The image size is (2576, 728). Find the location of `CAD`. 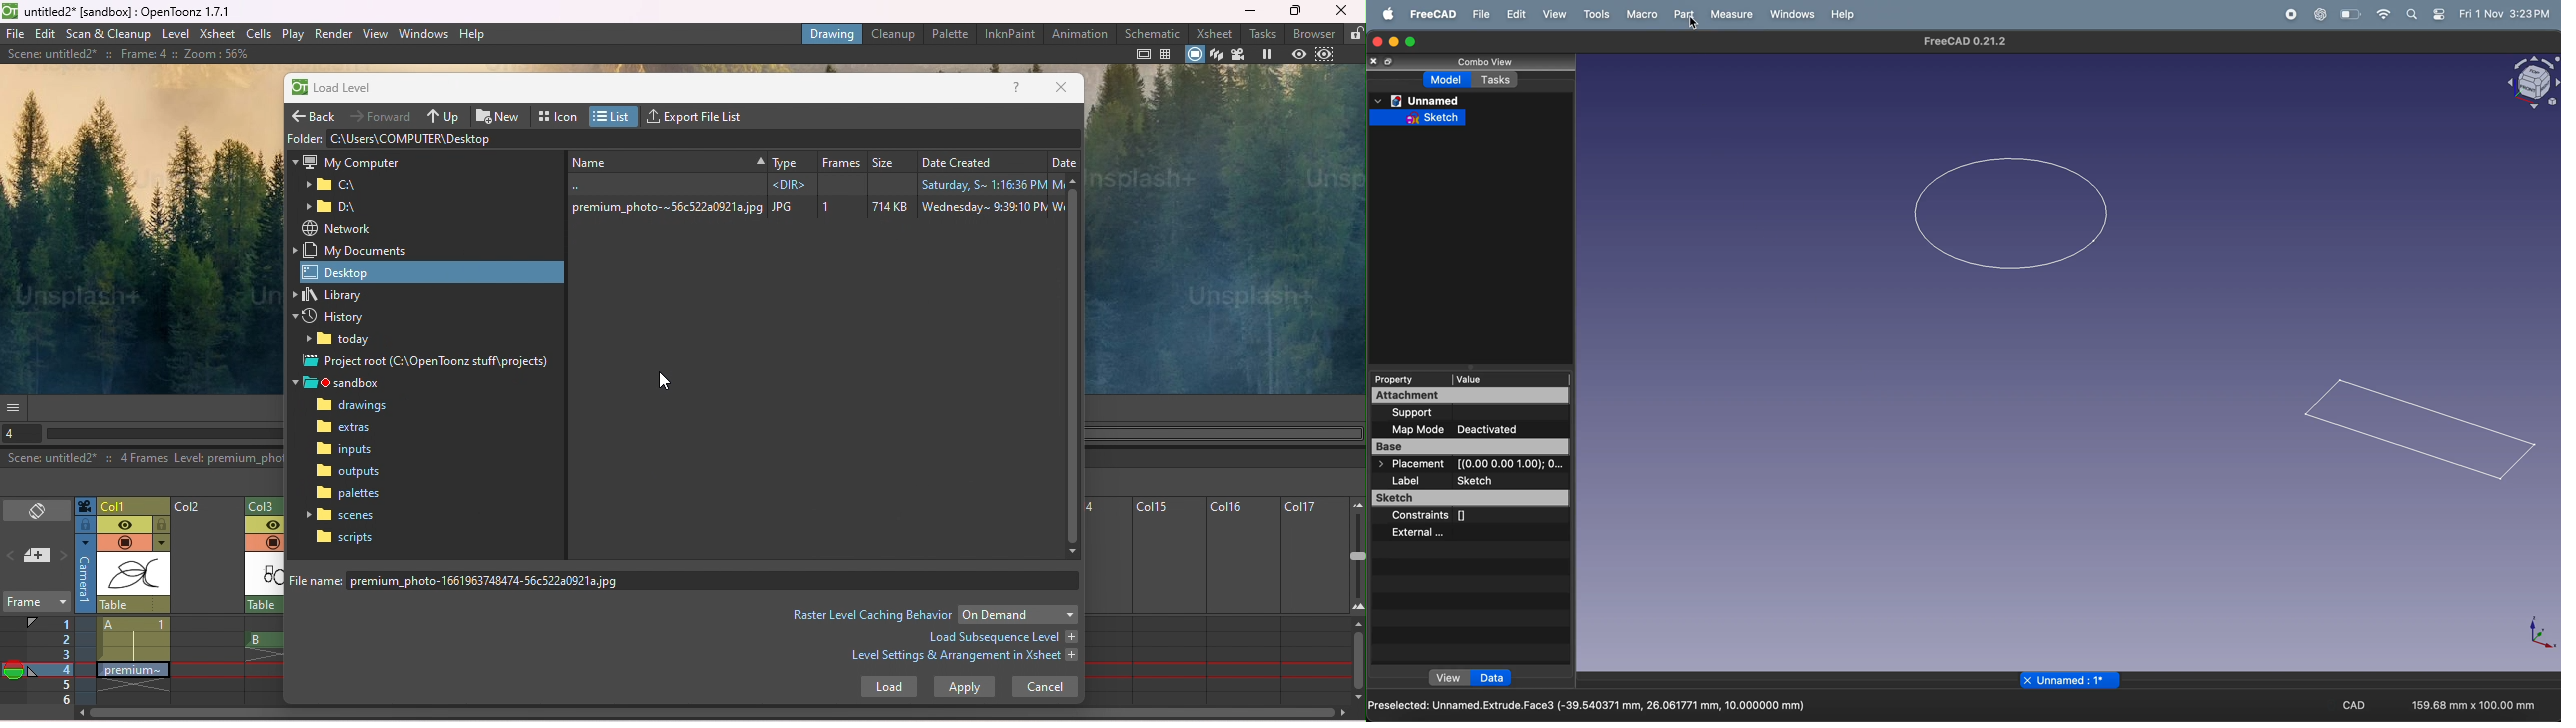

CAD is located at coordinates (2355, 704).